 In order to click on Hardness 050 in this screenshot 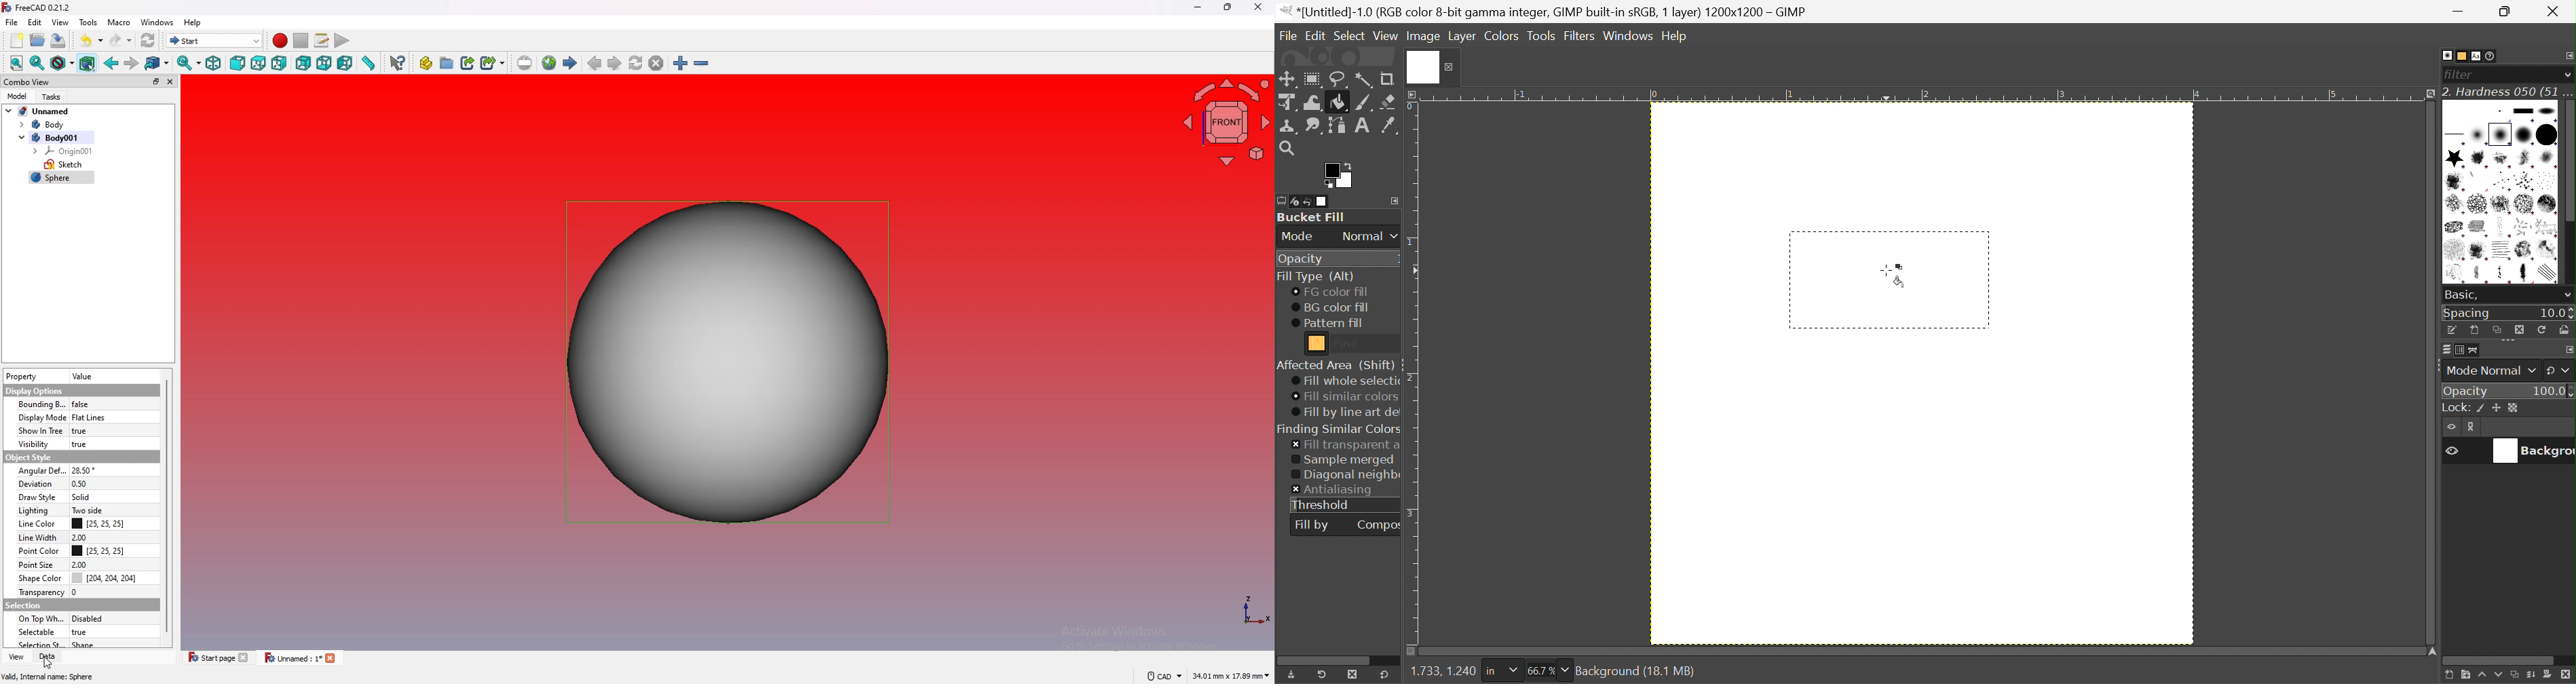, I will do `click(2523, 134)`.